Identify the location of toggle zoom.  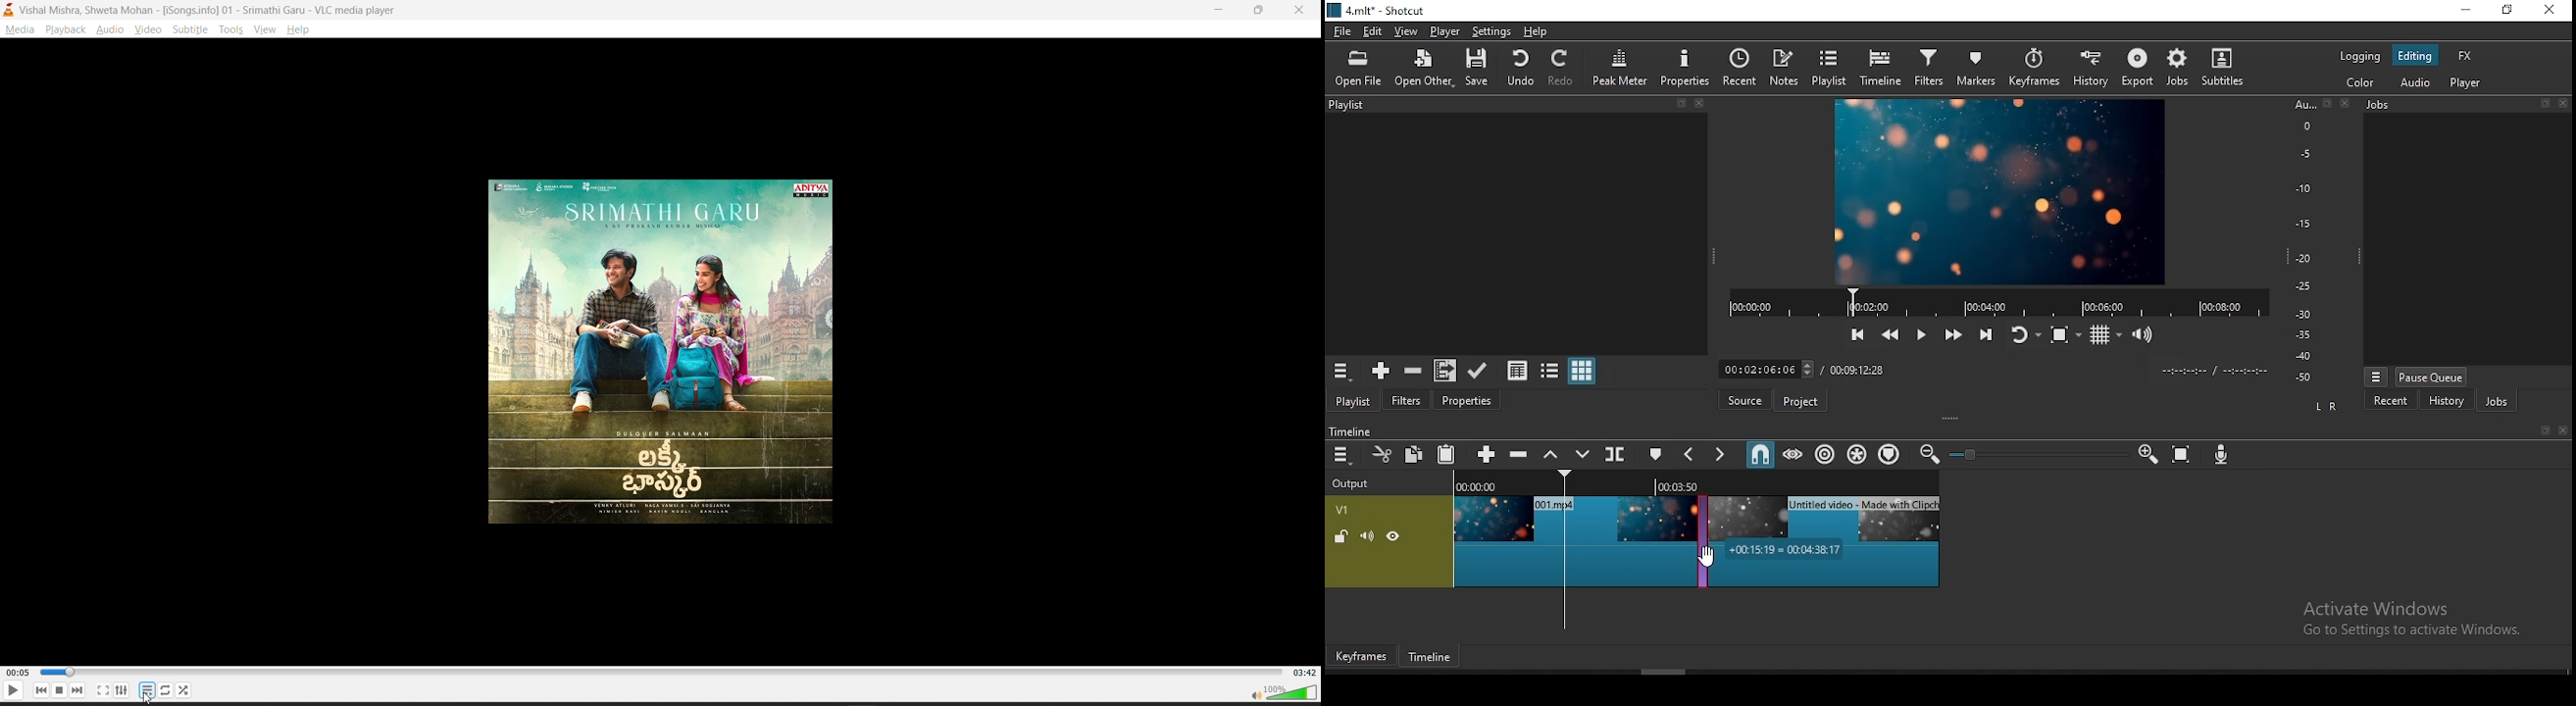
(2064, 335).